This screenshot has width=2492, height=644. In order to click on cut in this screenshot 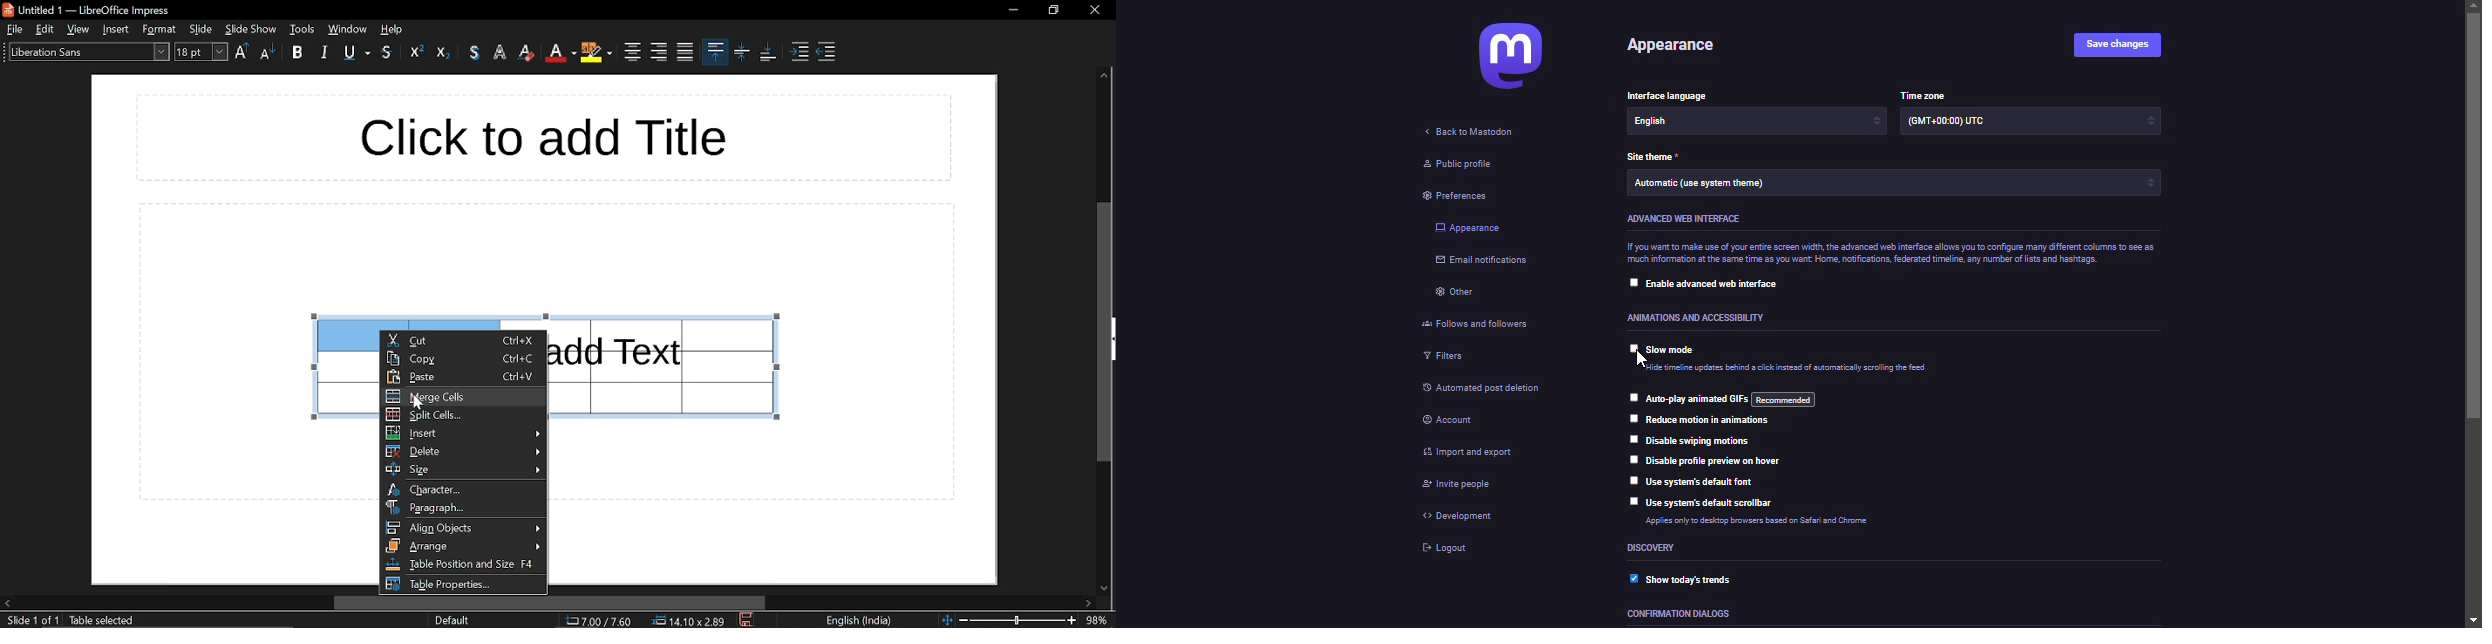, I will do `click(463, 339)`.